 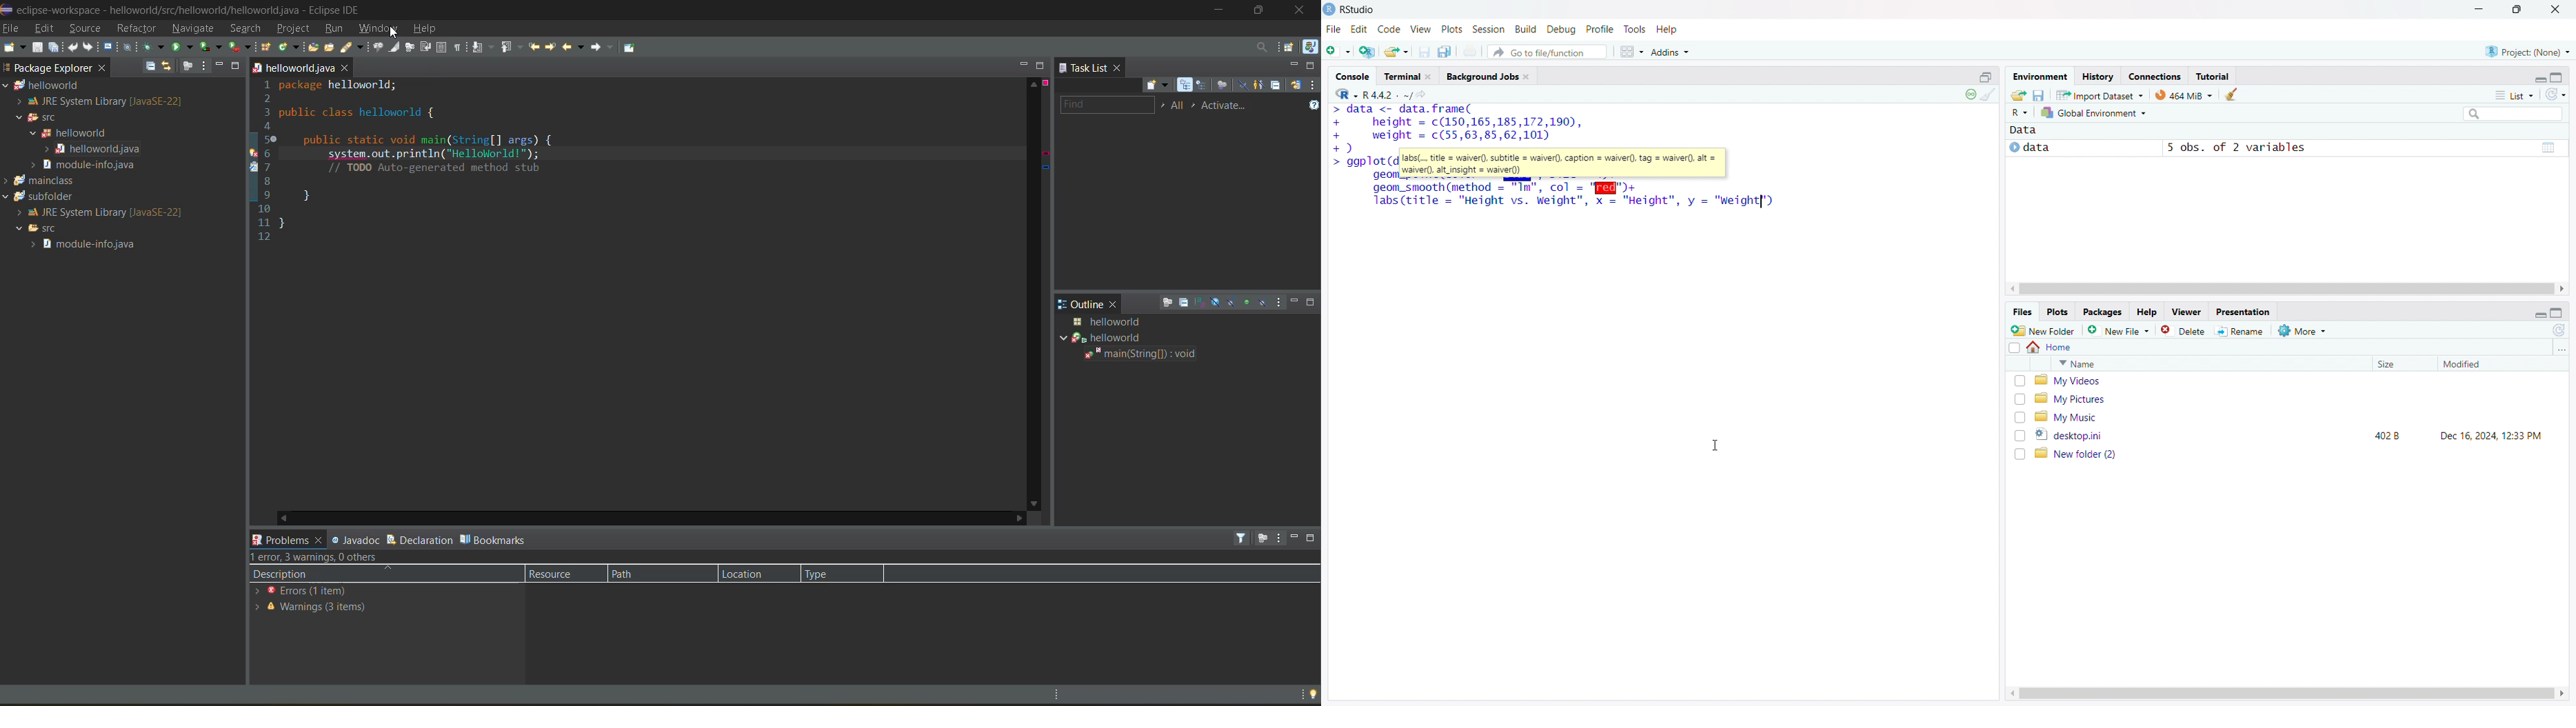 What do you see at coordinates (2059, 312) in the screenshot?
I see `plots` at bounding box center [2059, 312].